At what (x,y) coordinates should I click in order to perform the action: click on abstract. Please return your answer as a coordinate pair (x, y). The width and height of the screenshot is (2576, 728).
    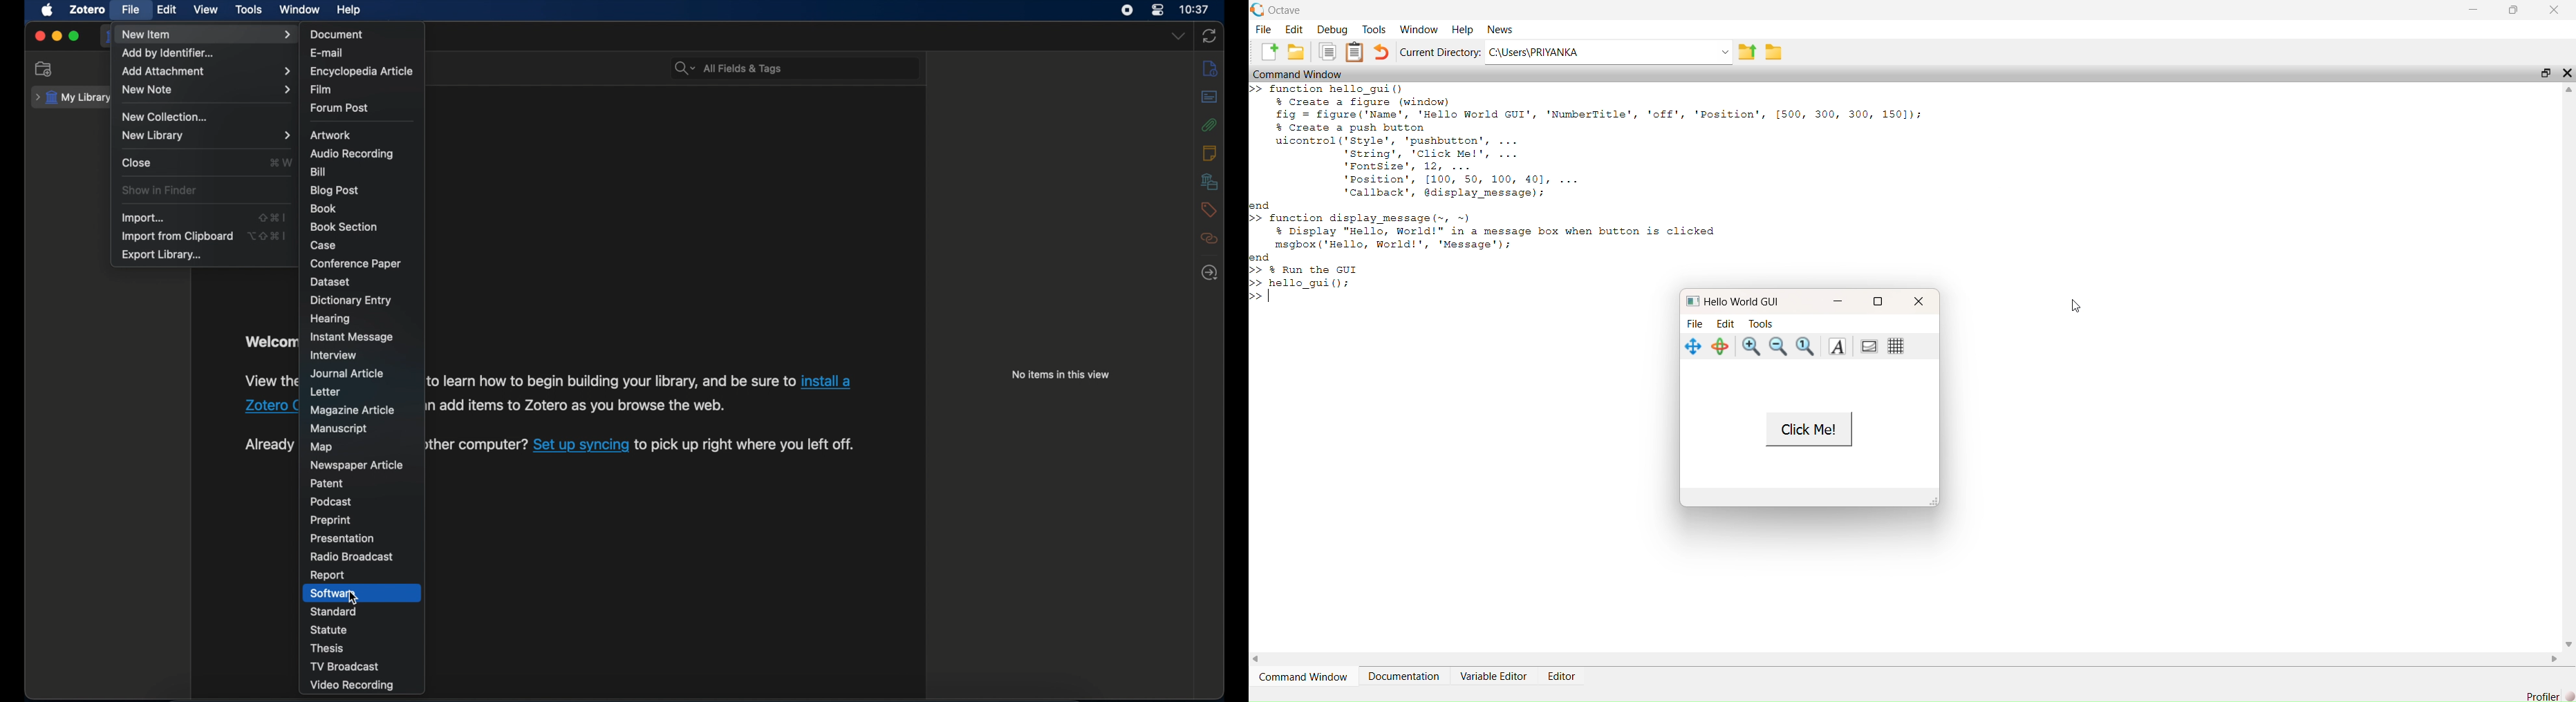
    Looking at the image, I should click on (1209, 98).